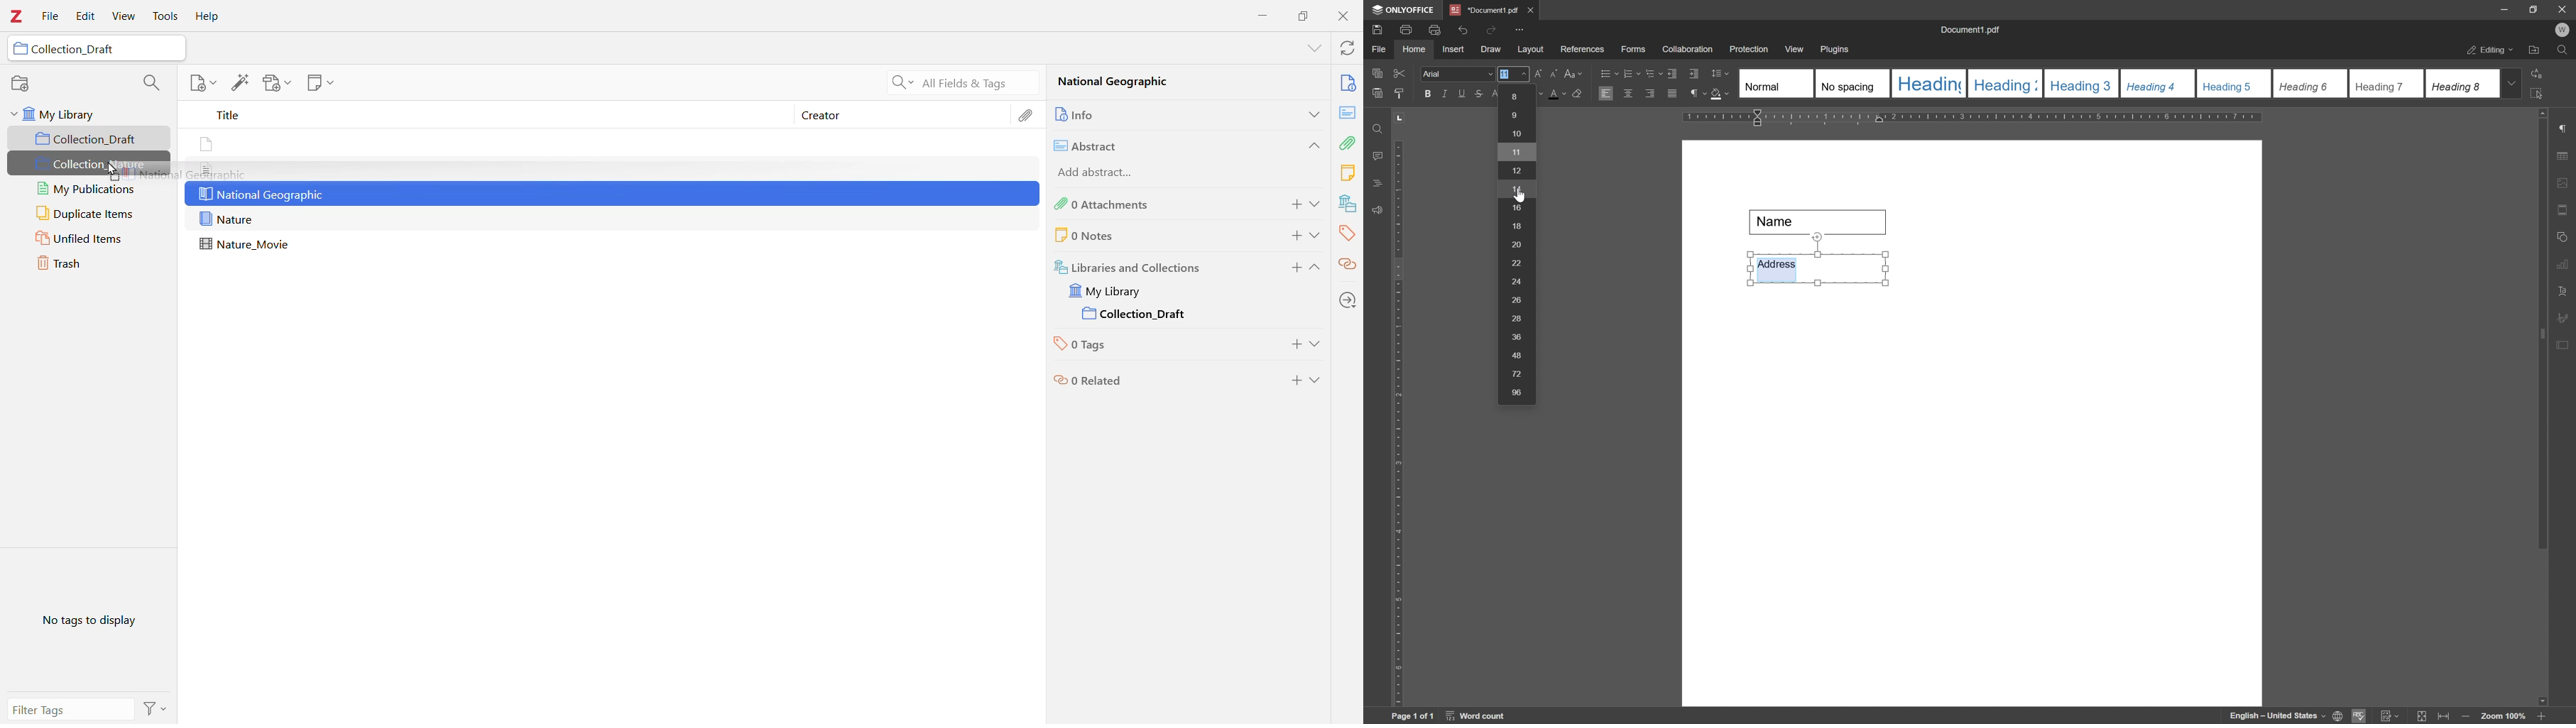 The height and width of the screenshot is (728, 2576). I want to click on Increment font size, so click(1533, 73).